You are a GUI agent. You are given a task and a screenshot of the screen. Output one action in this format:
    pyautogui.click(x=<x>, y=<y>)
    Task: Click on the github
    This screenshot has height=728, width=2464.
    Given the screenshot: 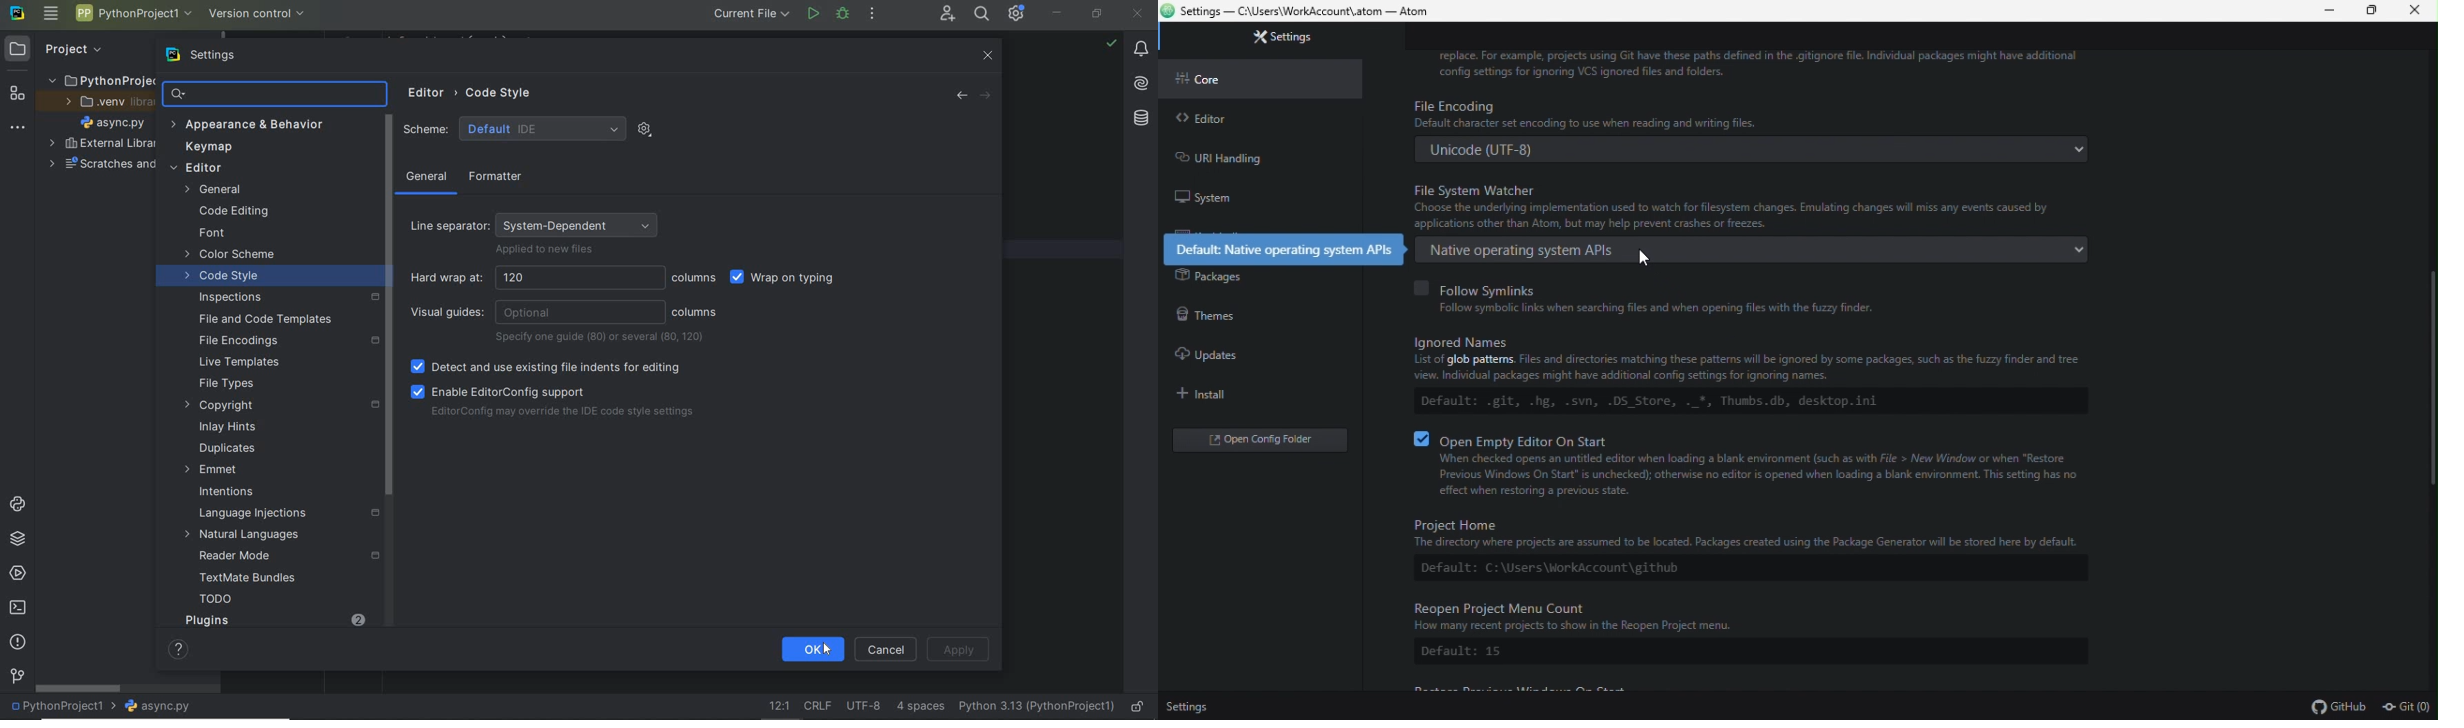 What is the action you would take?
    pyautogui.click(x=2339, y=708)
    